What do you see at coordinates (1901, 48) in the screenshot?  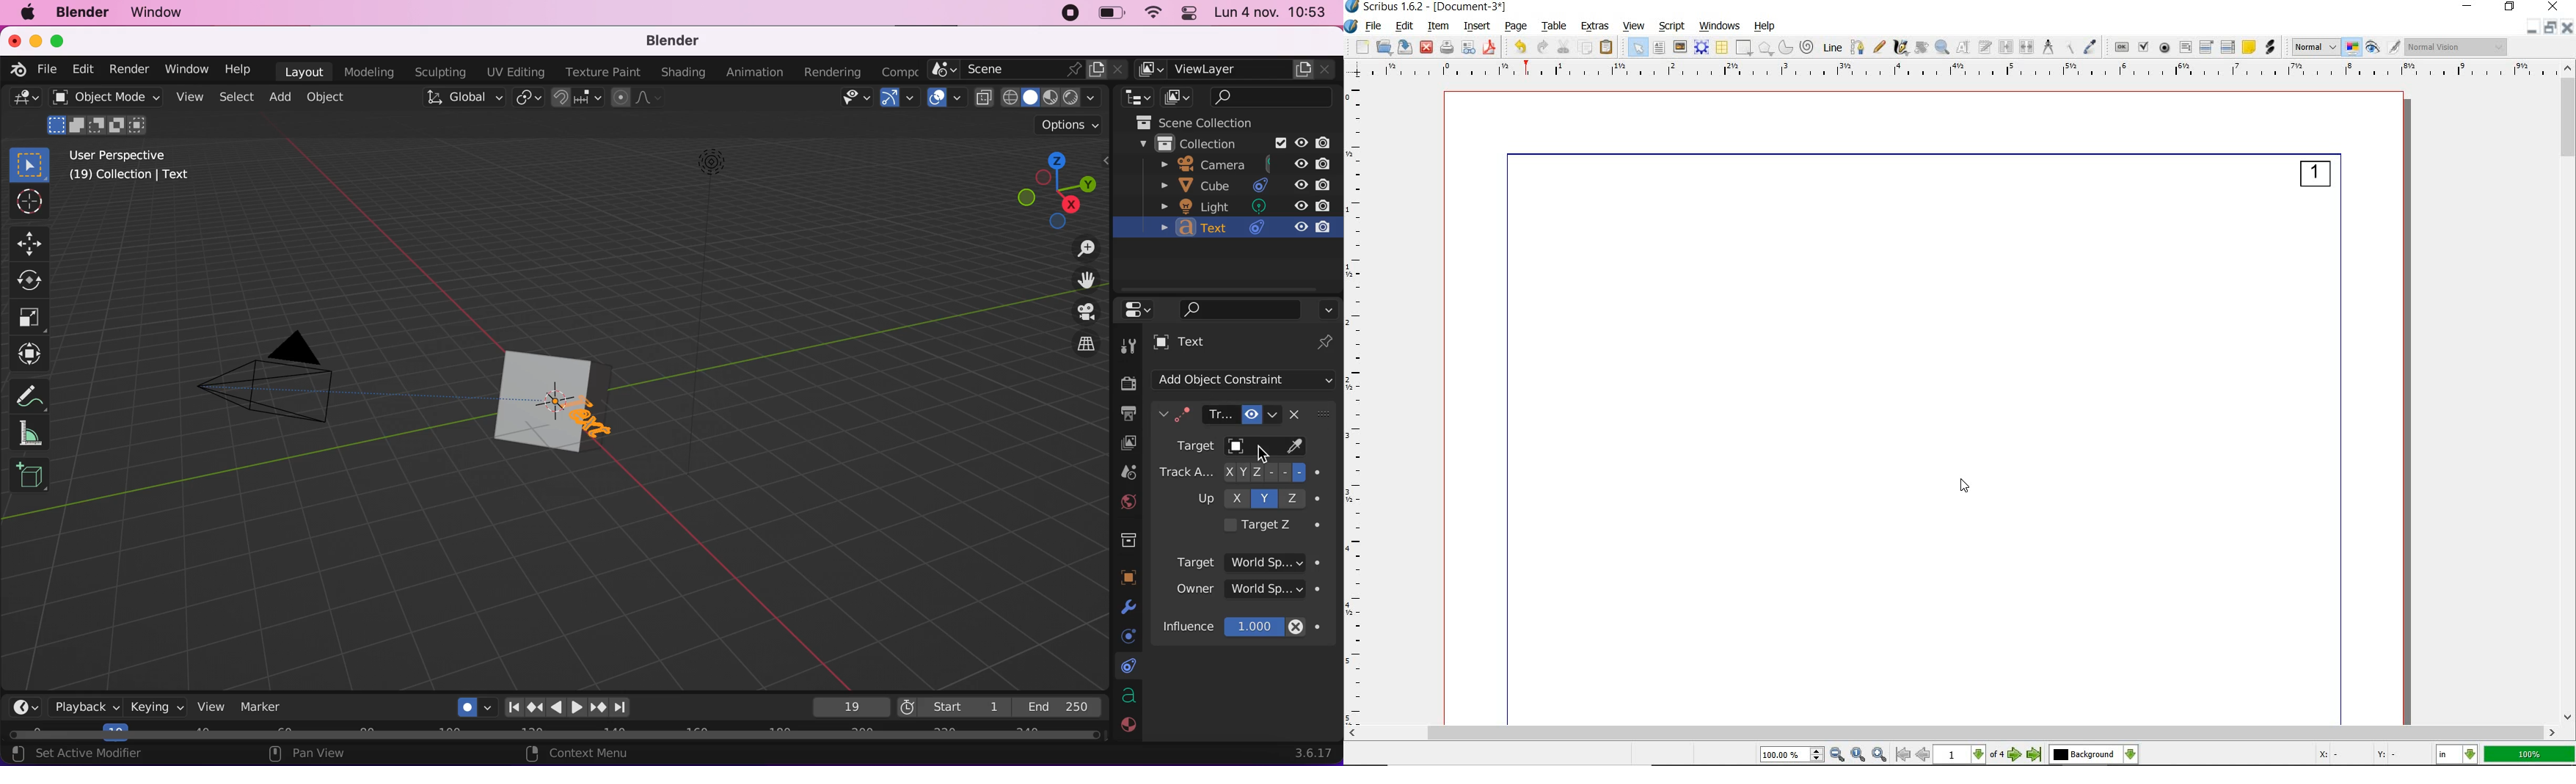 I see `calligraphic line` at bounding box center [1901, 48].